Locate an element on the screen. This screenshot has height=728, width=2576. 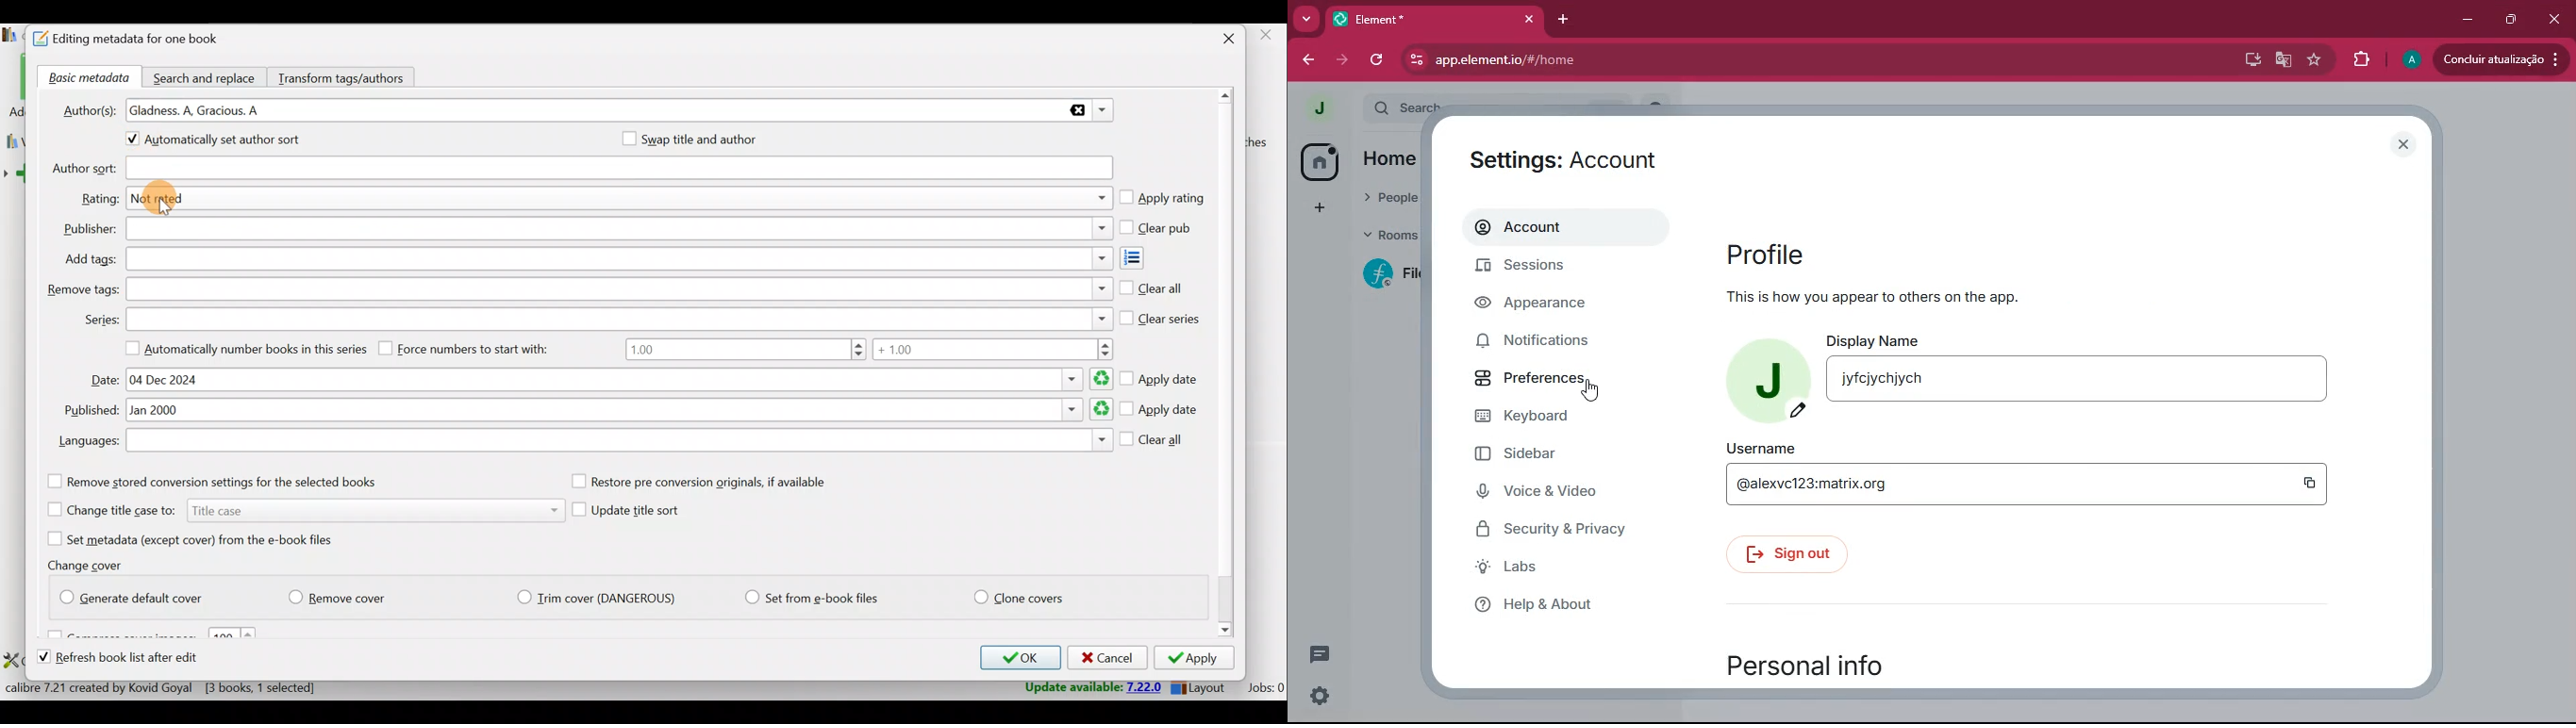
appearance is located at coordinates (1540, 306).